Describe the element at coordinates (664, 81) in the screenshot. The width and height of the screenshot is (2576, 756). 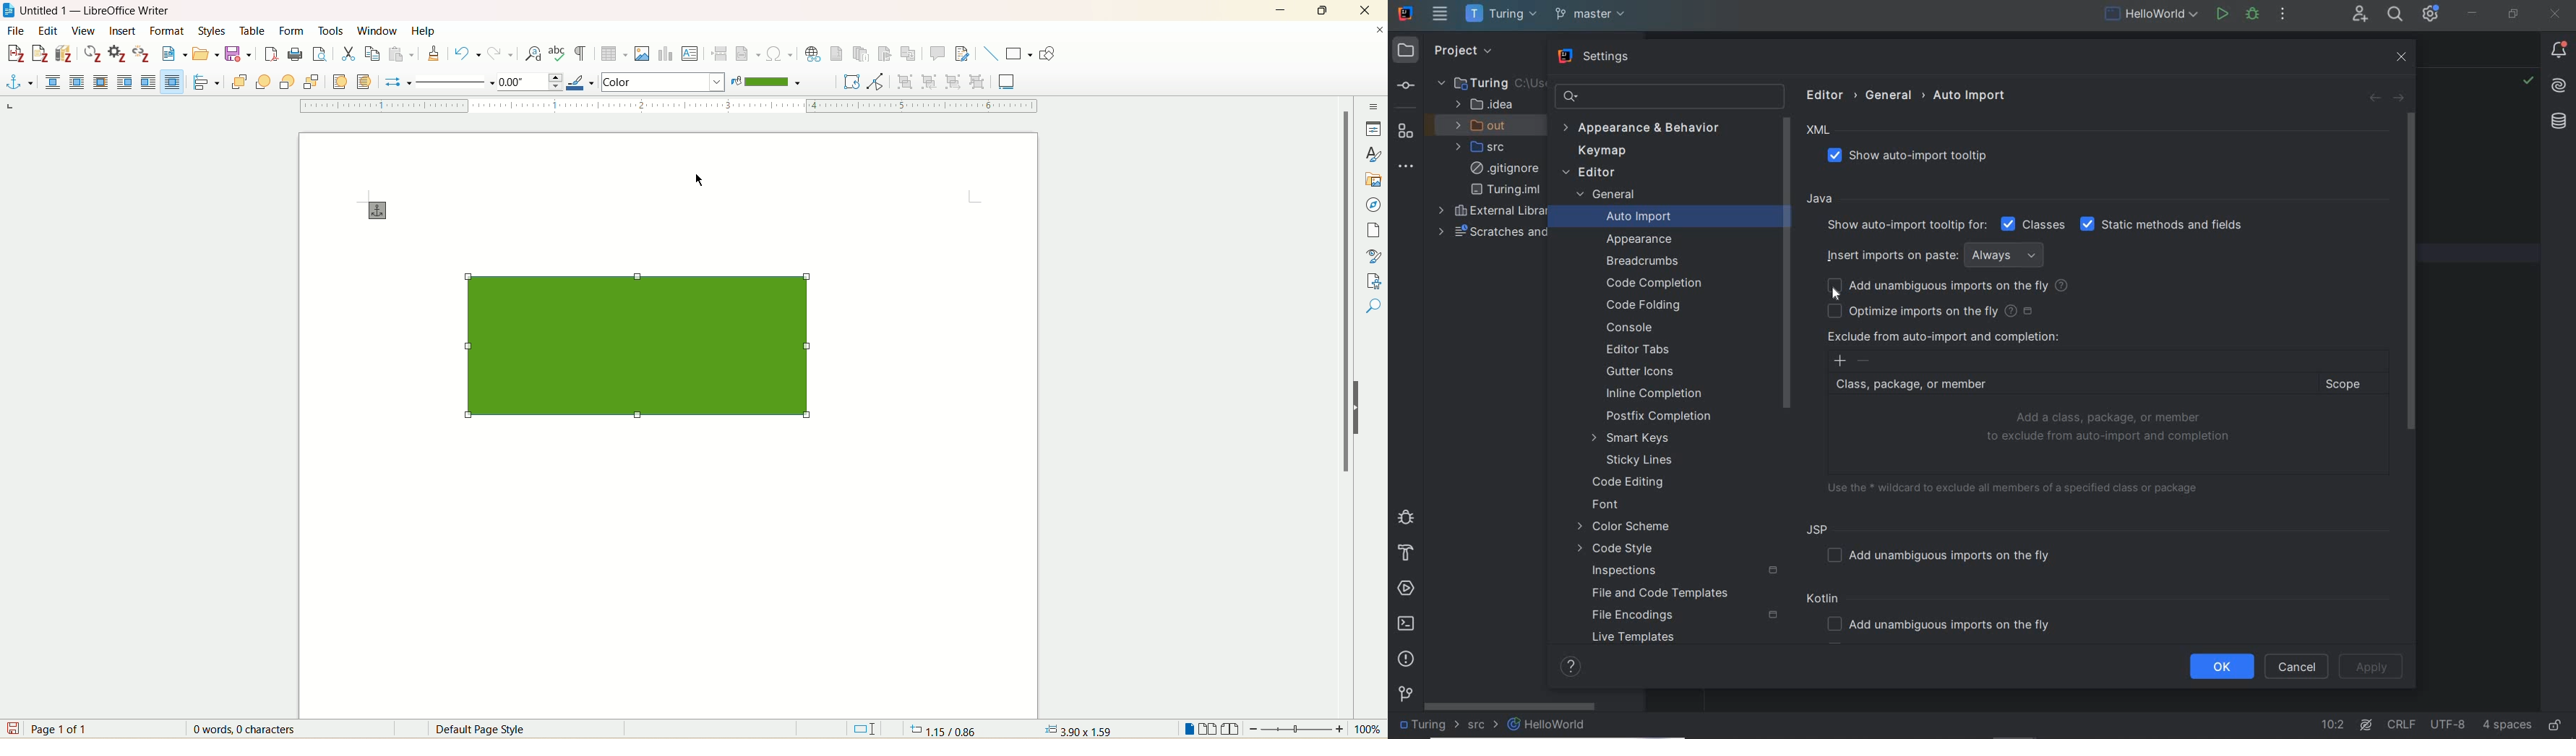
I see `colors` at that location.